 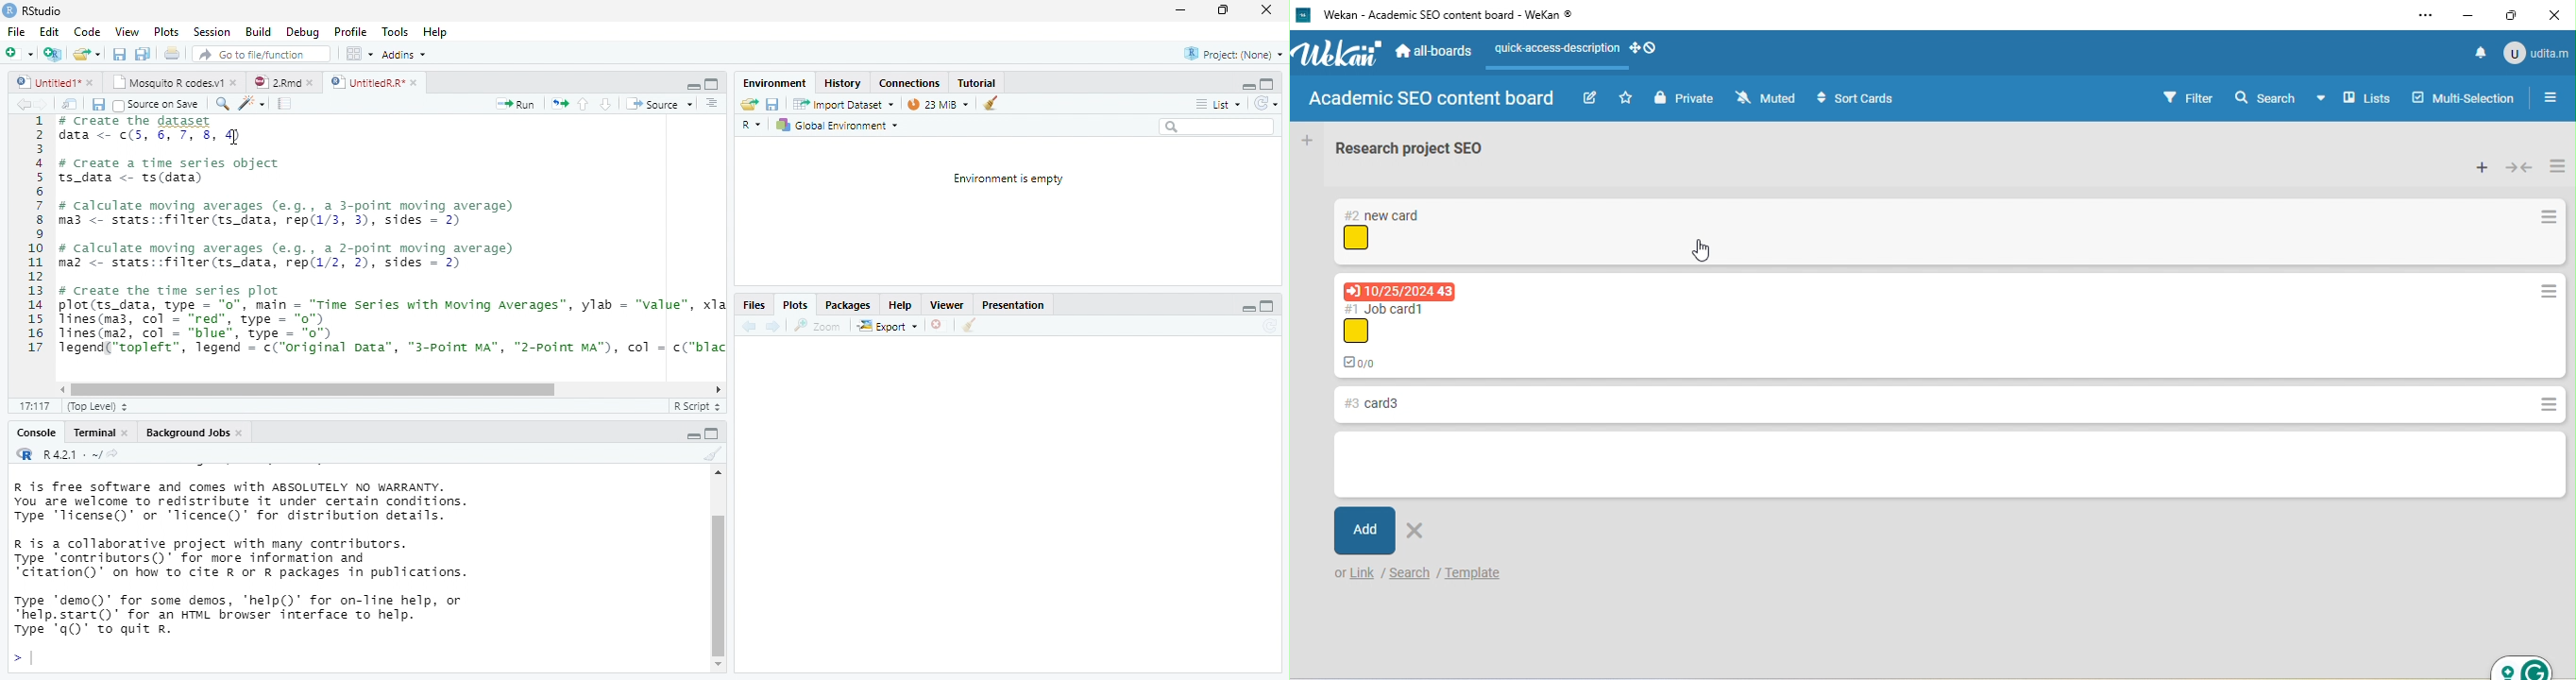 What do you see at coordinates (1568, 69) in the screenshot?
I see `line appeared` at bounding box center [1568, 69].